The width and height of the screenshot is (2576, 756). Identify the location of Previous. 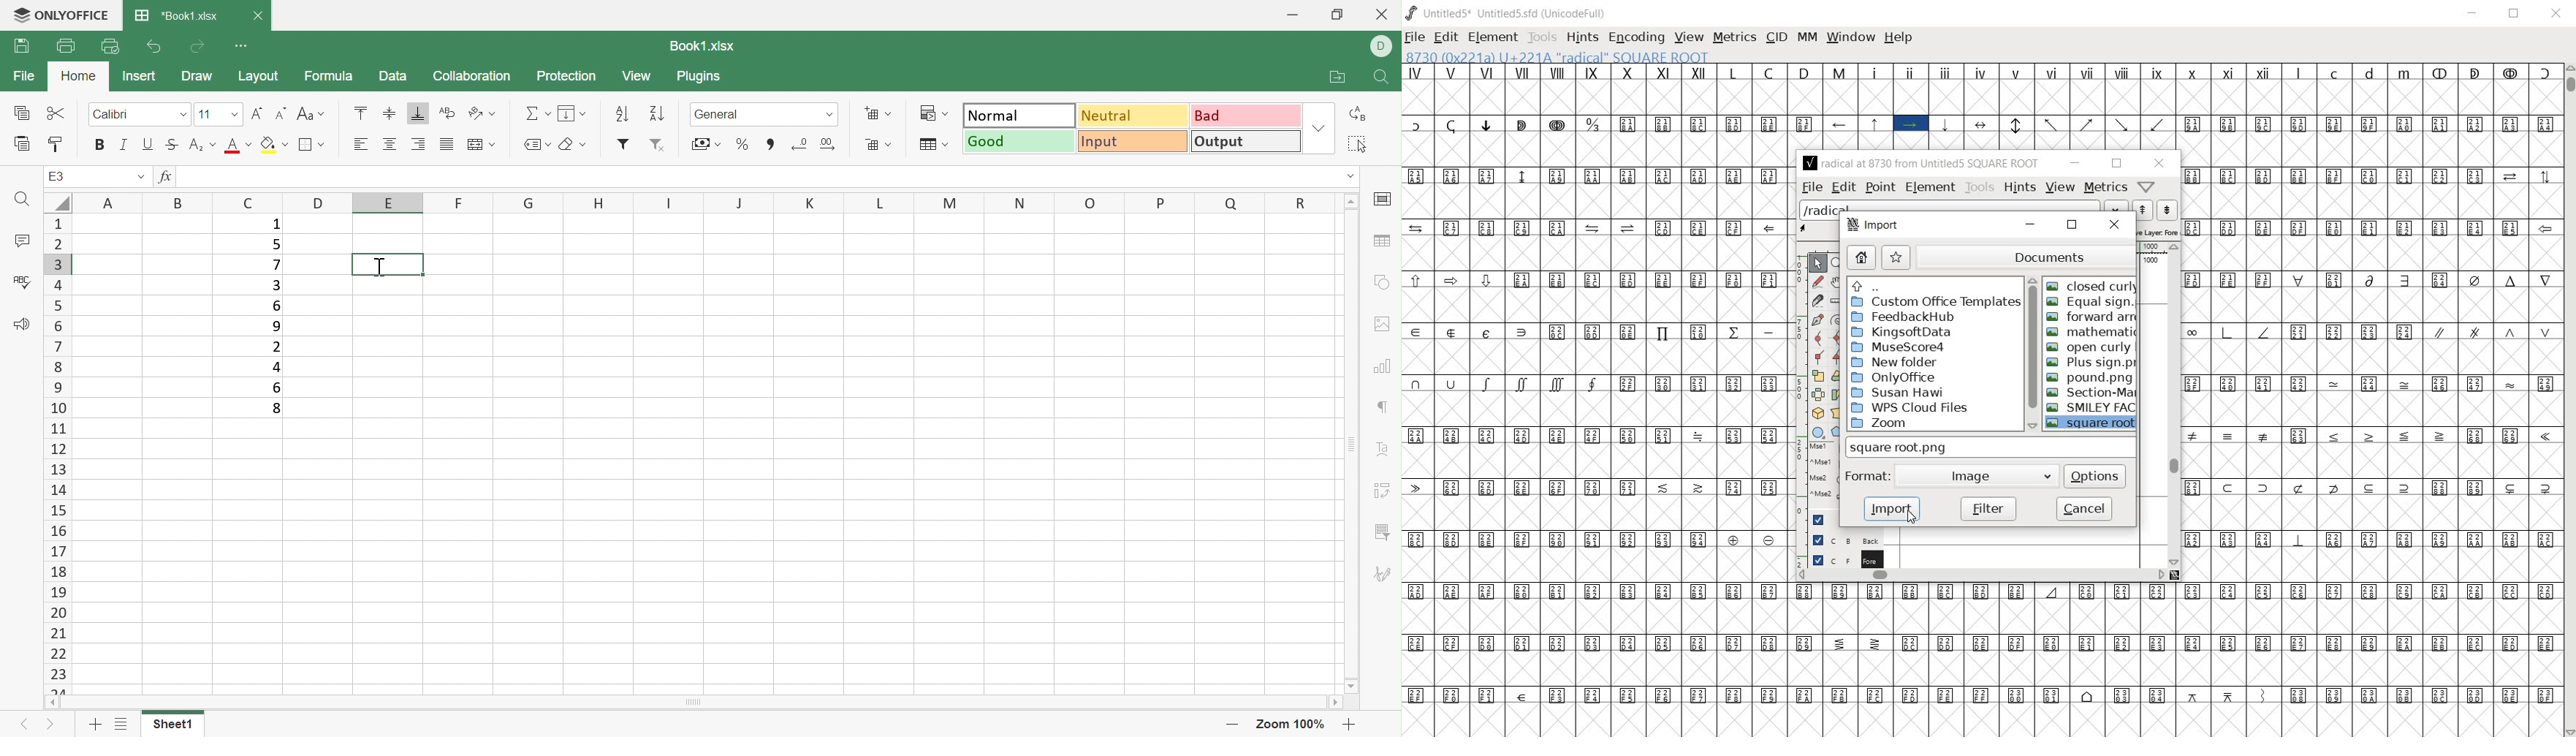
(24, 724).